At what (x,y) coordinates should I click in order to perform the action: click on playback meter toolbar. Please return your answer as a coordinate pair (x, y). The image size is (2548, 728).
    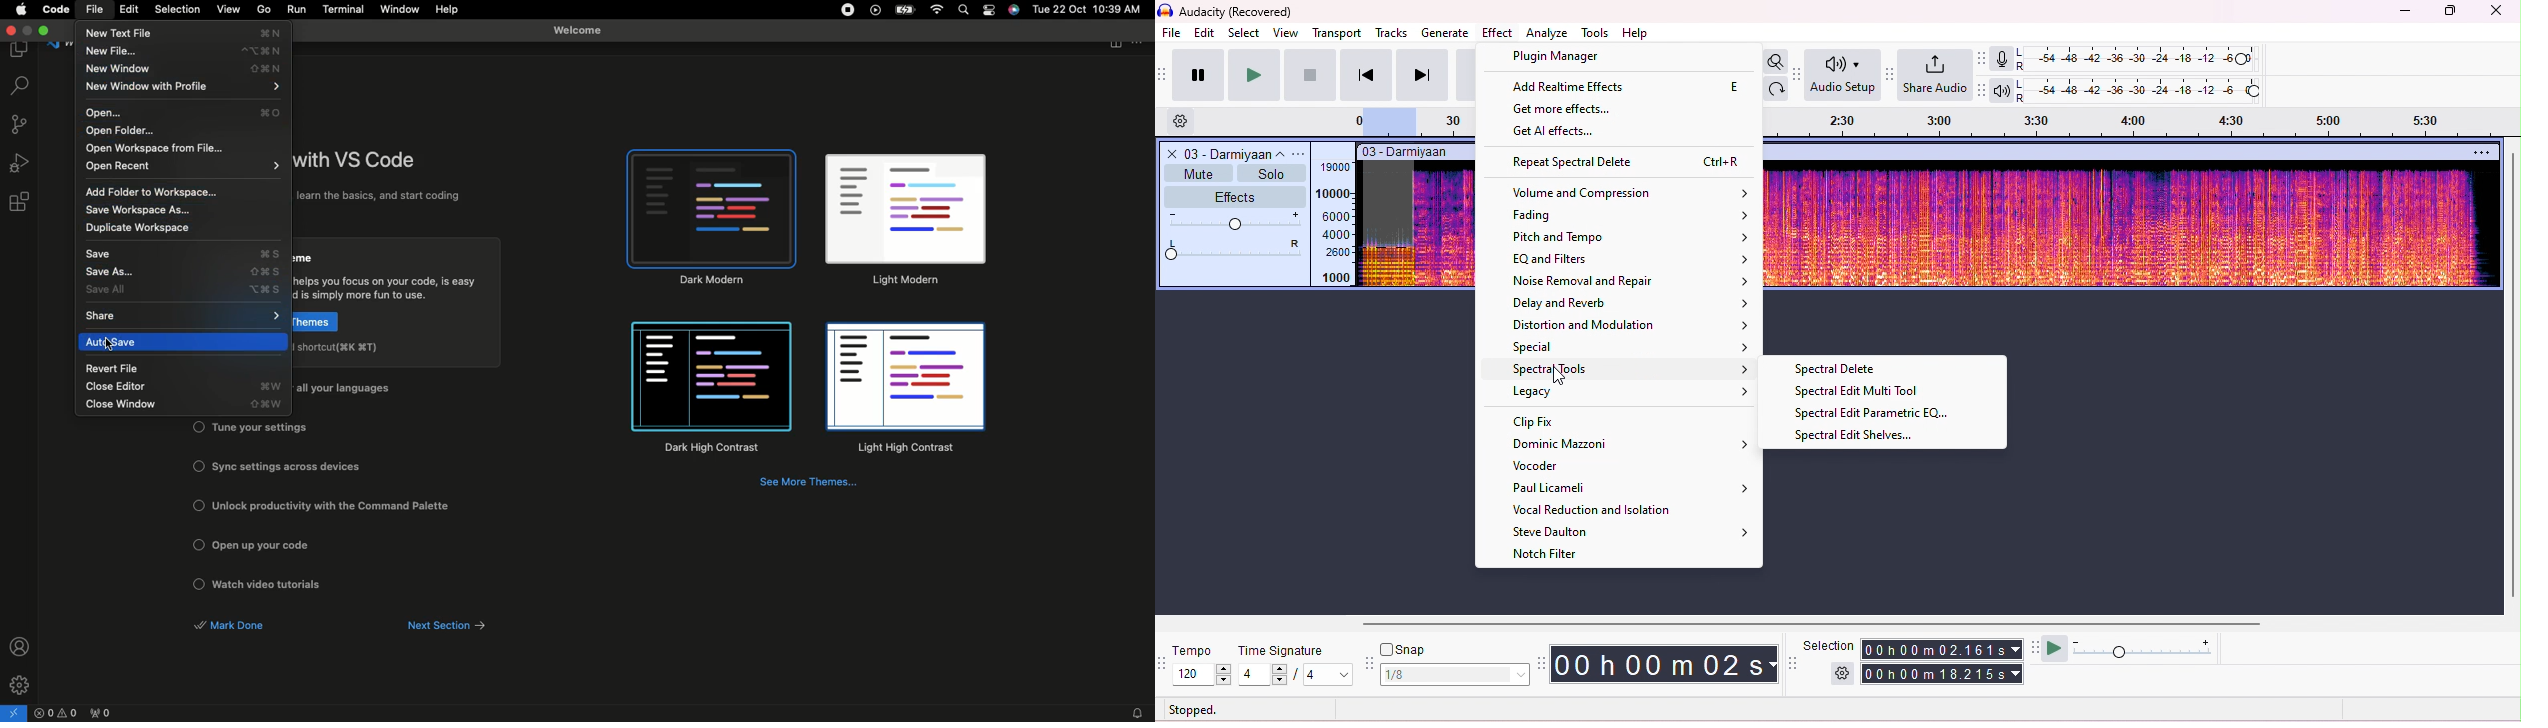
    Looking at the image, I should click on (1985, 90).